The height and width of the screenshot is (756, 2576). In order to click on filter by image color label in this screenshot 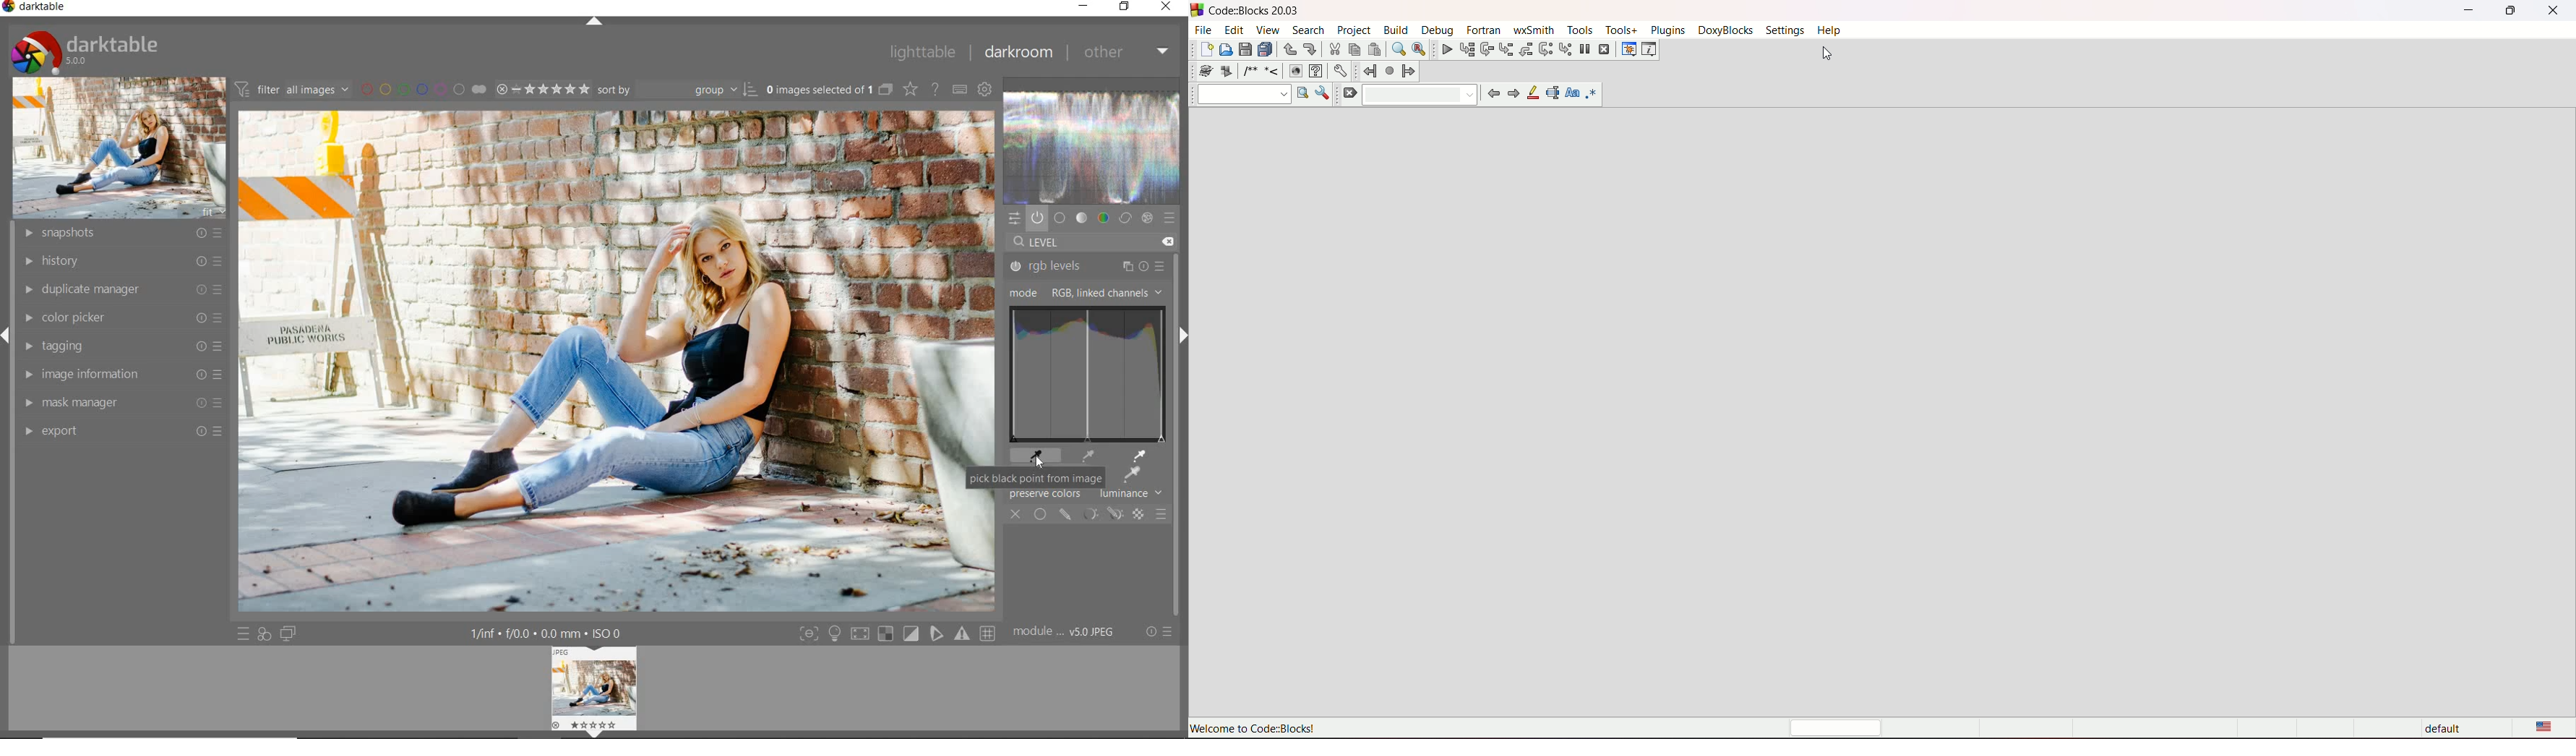, I will do `click(423, 88)`.